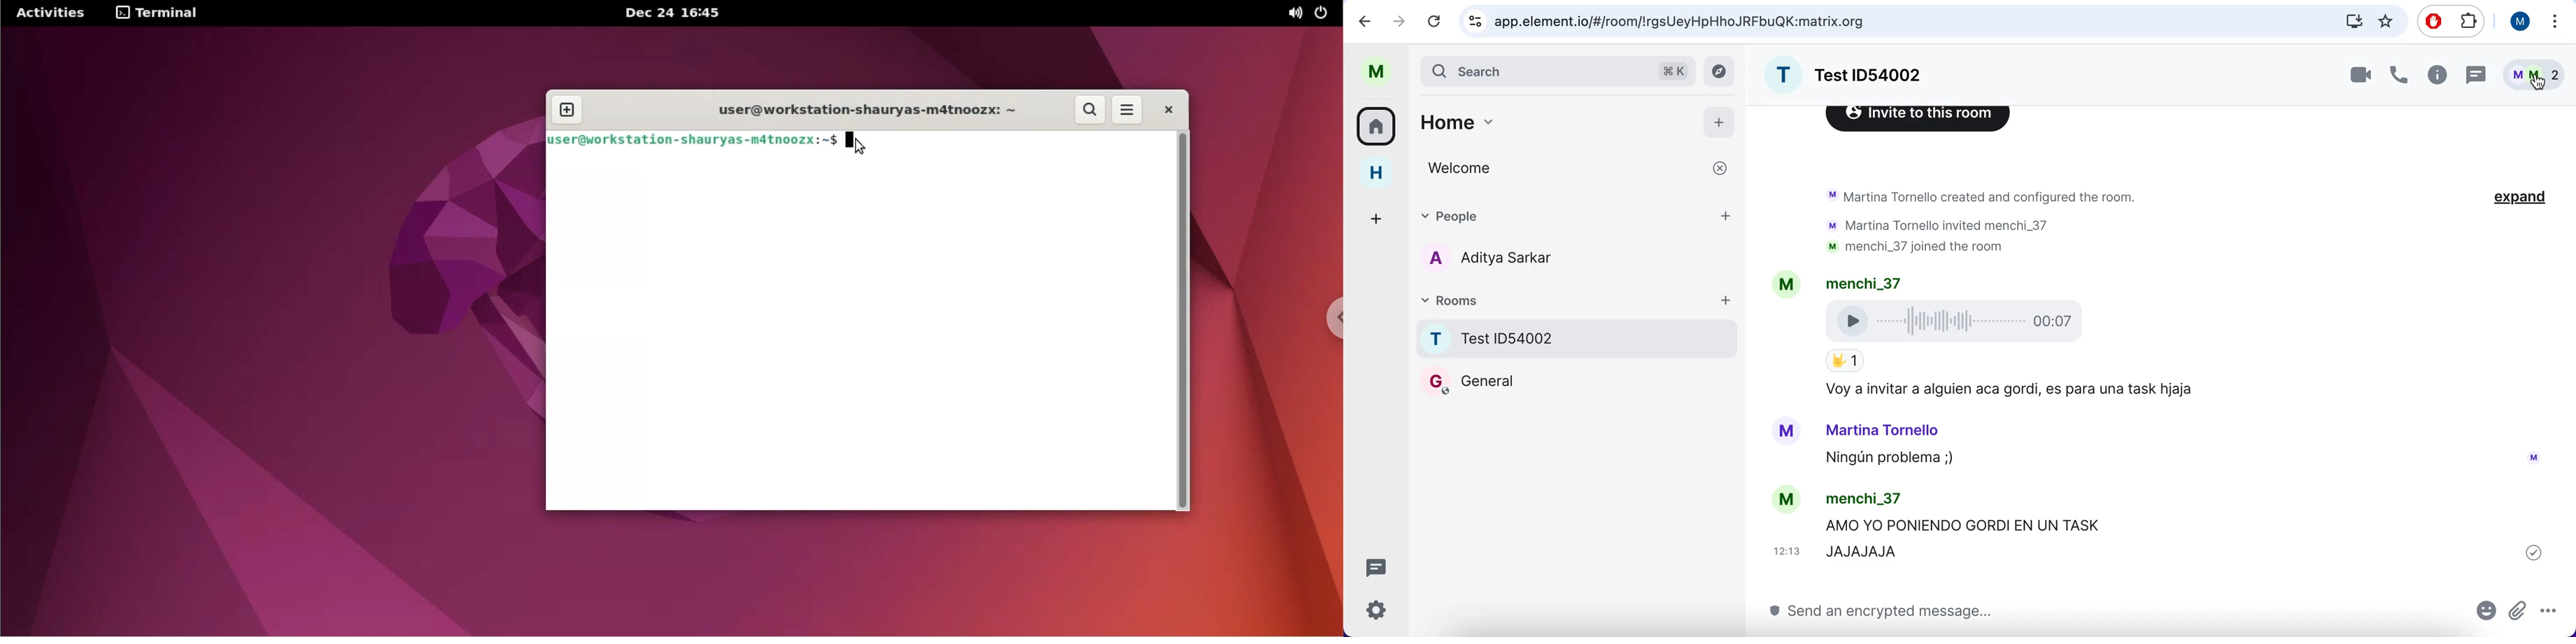  Describe the element at coordinates (1576, 340) in the screenshot. I see `rooms` at that location.